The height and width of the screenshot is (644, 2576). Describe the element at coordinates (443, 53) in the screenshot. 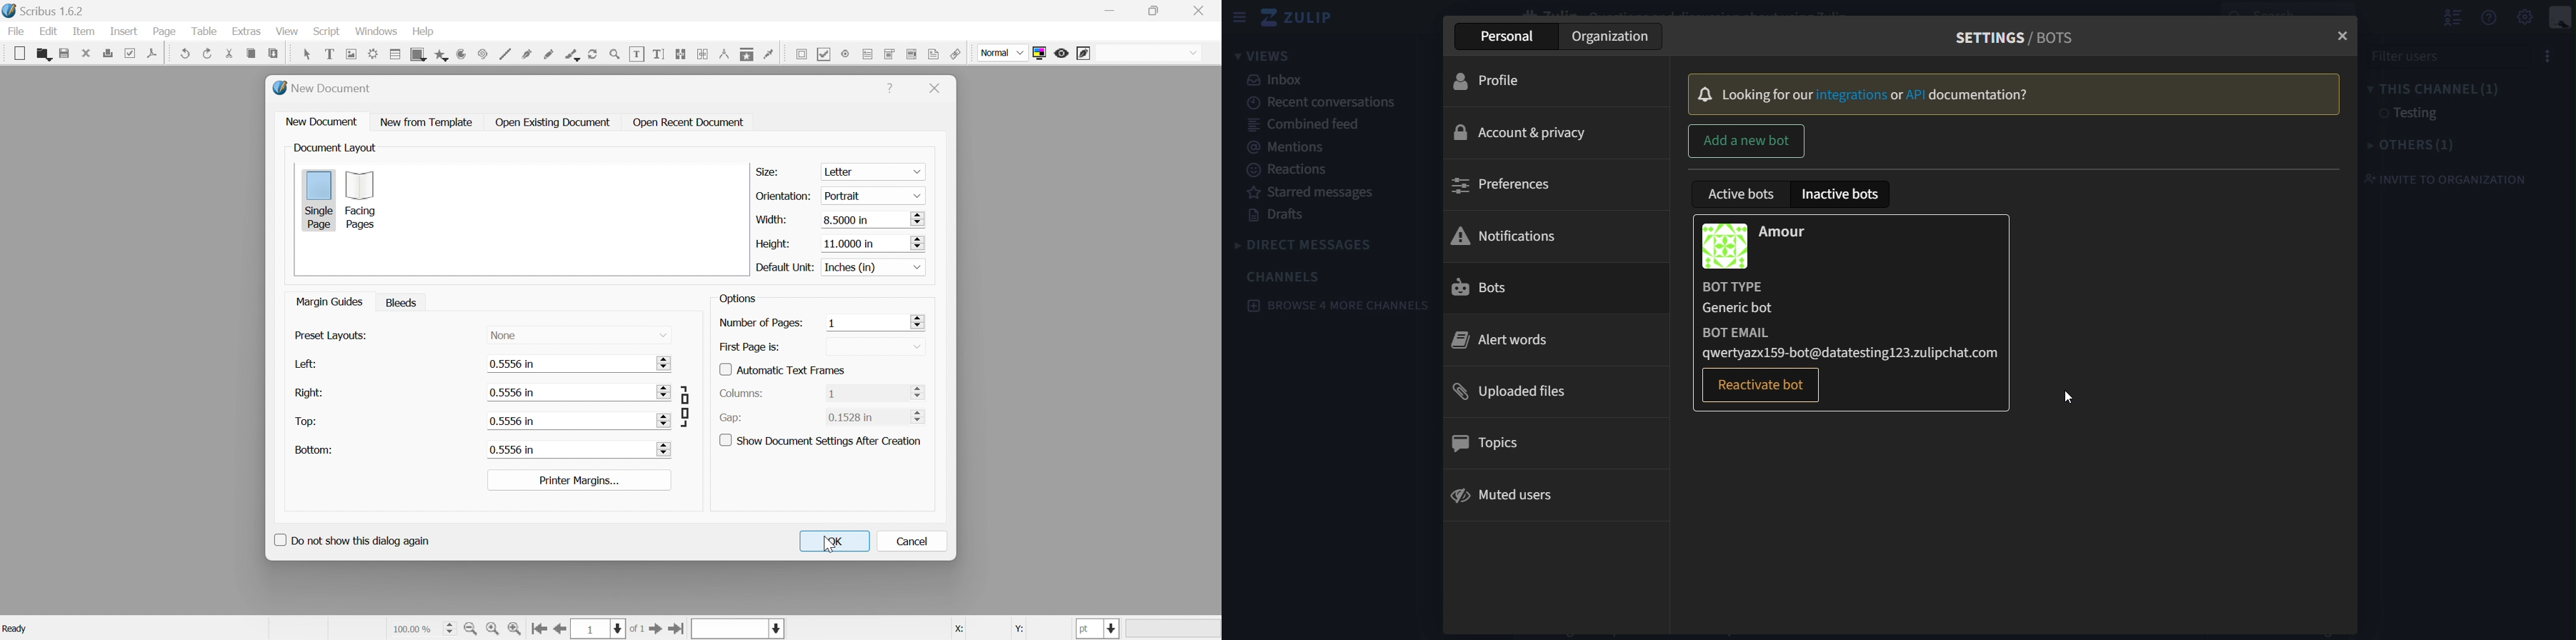

I see `polygon` at that location.